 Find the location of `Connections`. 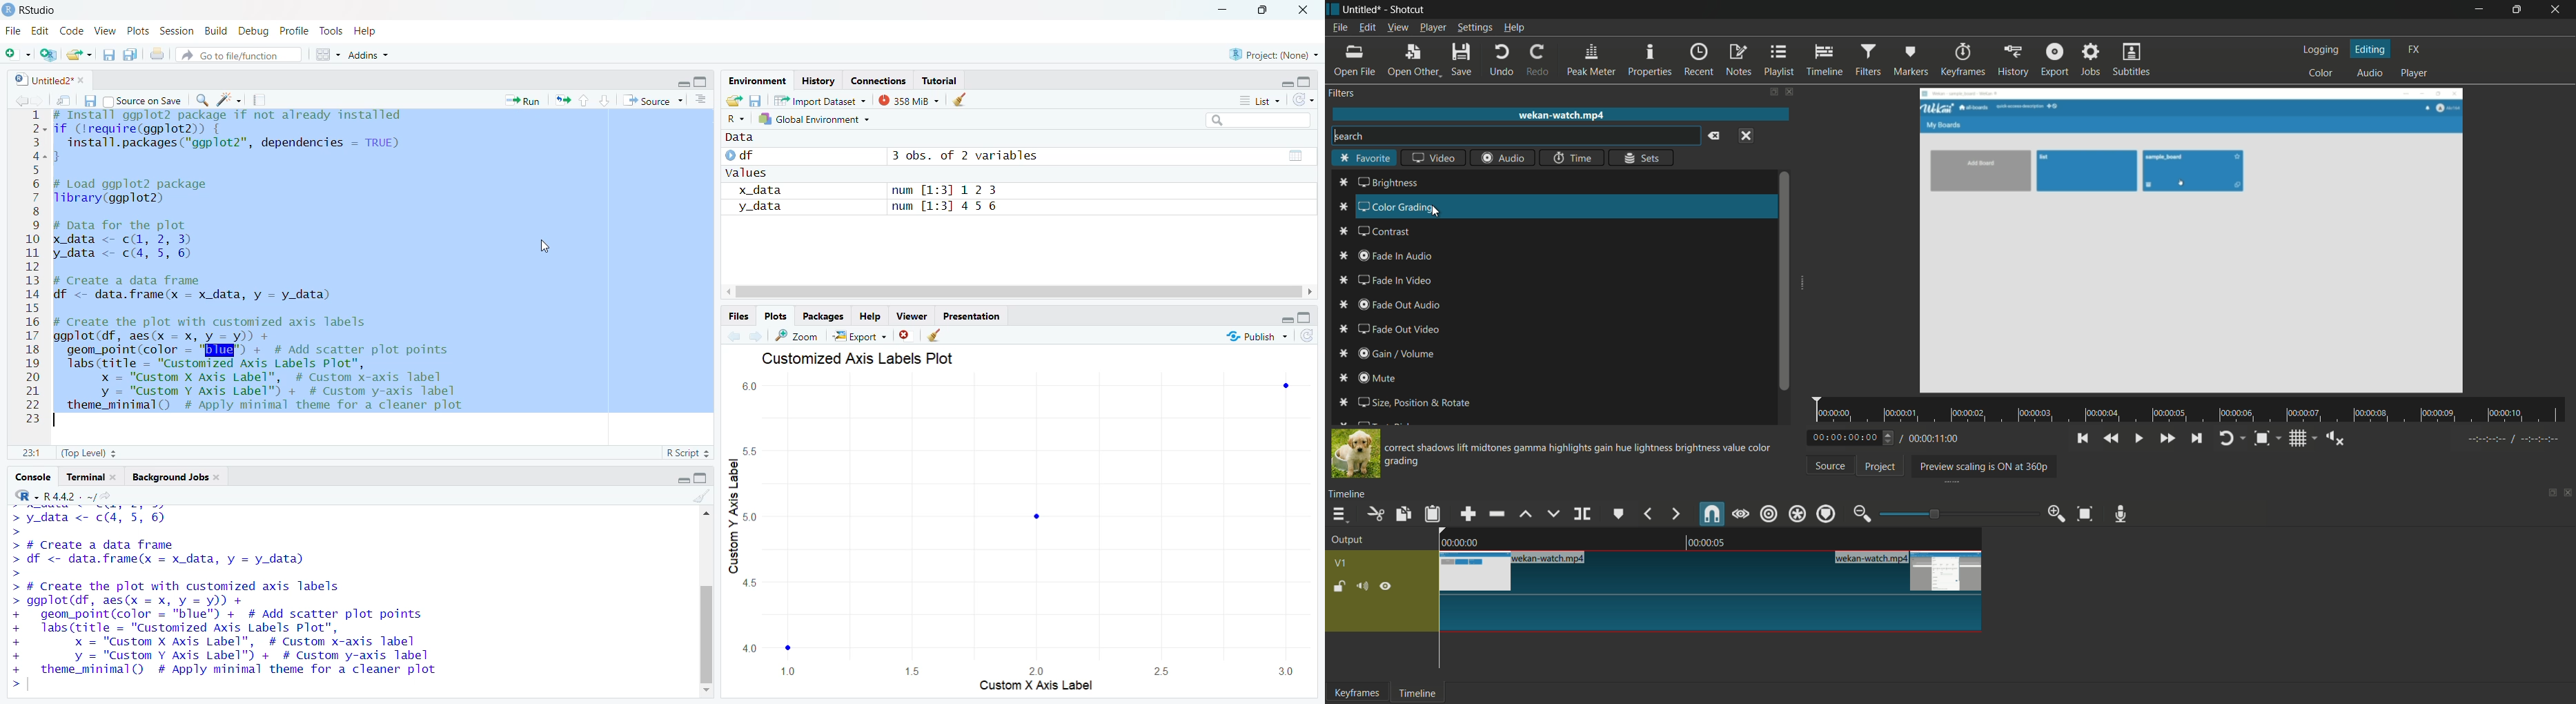

Connections is located at coordinates (877, 80).